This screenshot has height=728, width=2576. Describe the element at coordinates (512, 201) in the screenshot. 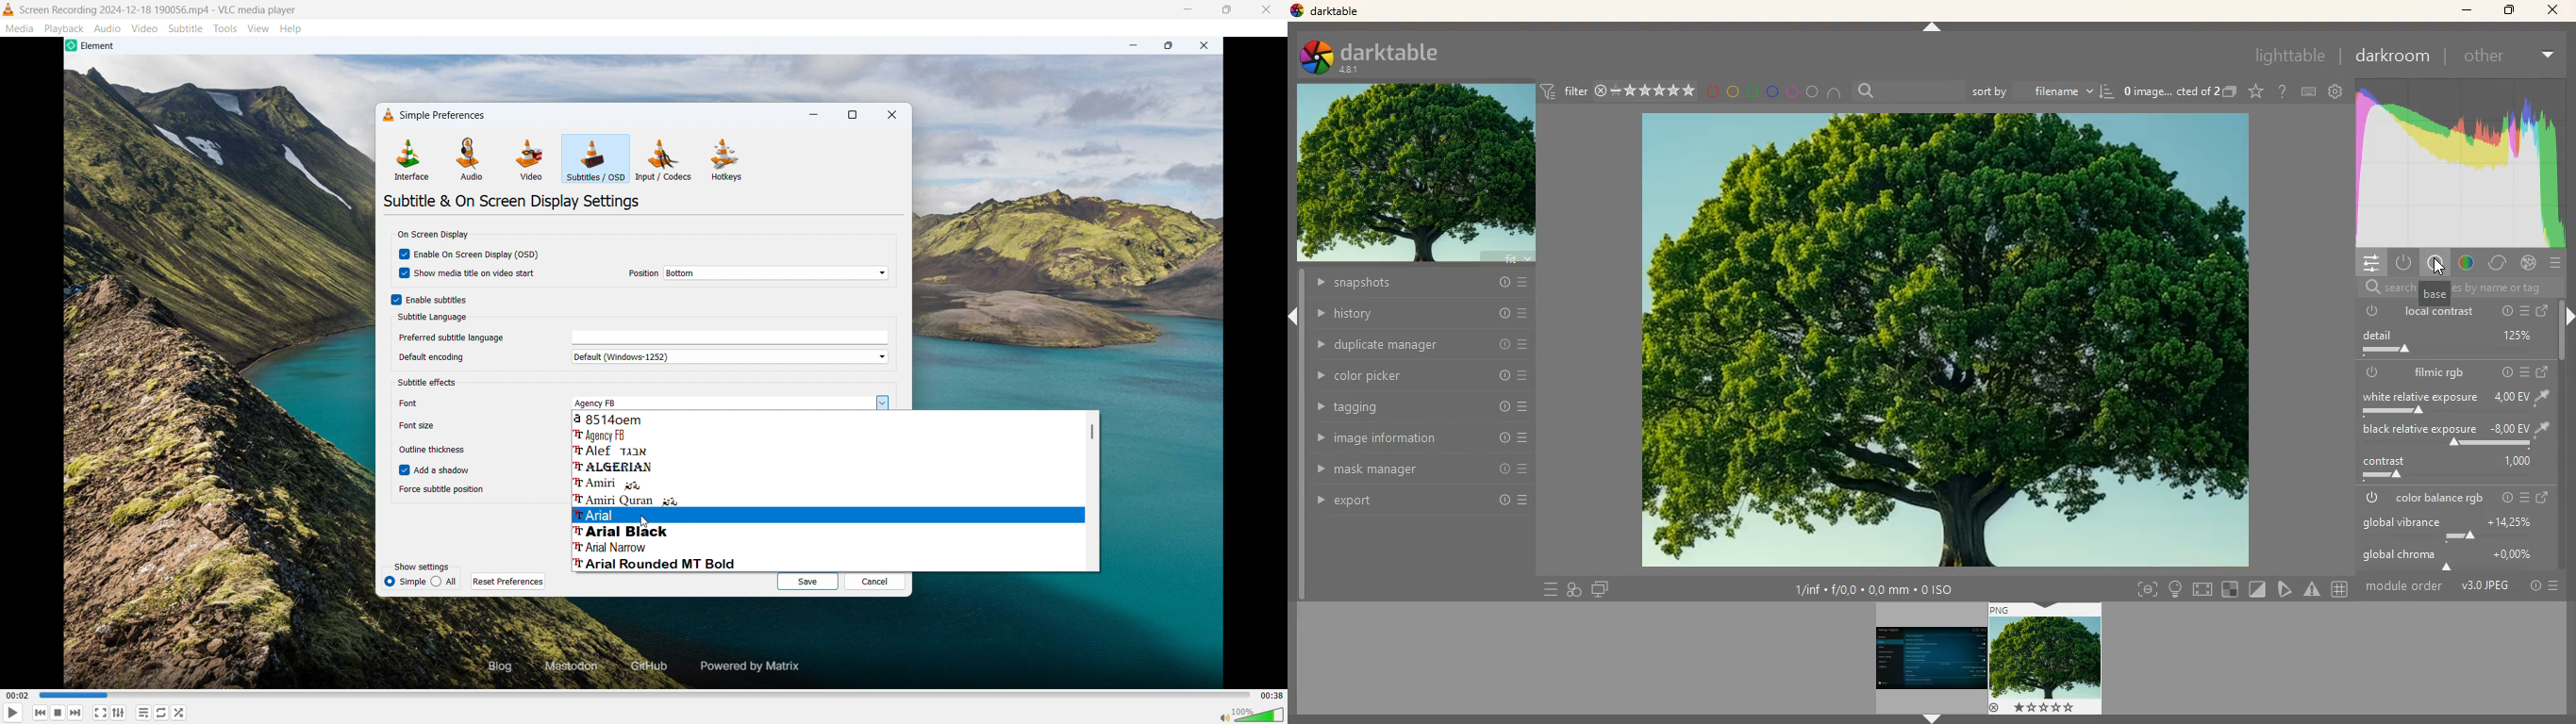

I see `subtittles & on screen display settings` at that location.